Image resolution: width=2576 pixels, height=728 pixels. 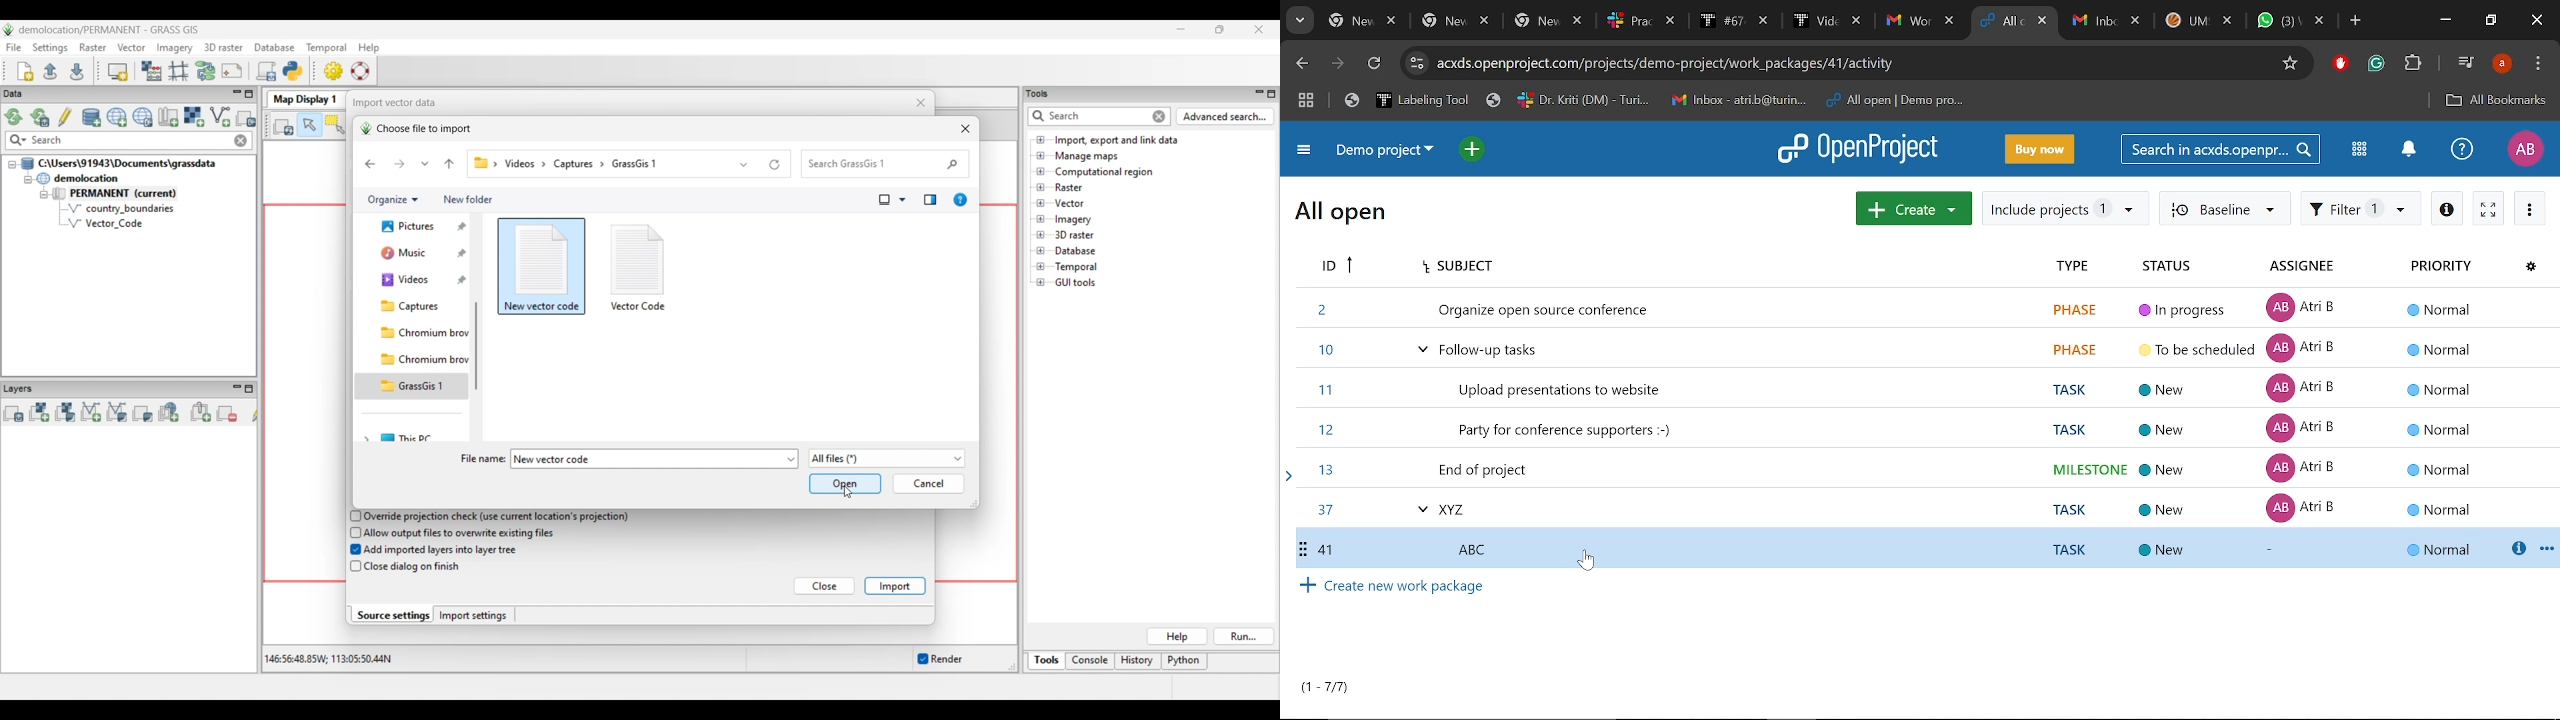 I want to click on Search , so click(x=2223, y=149).